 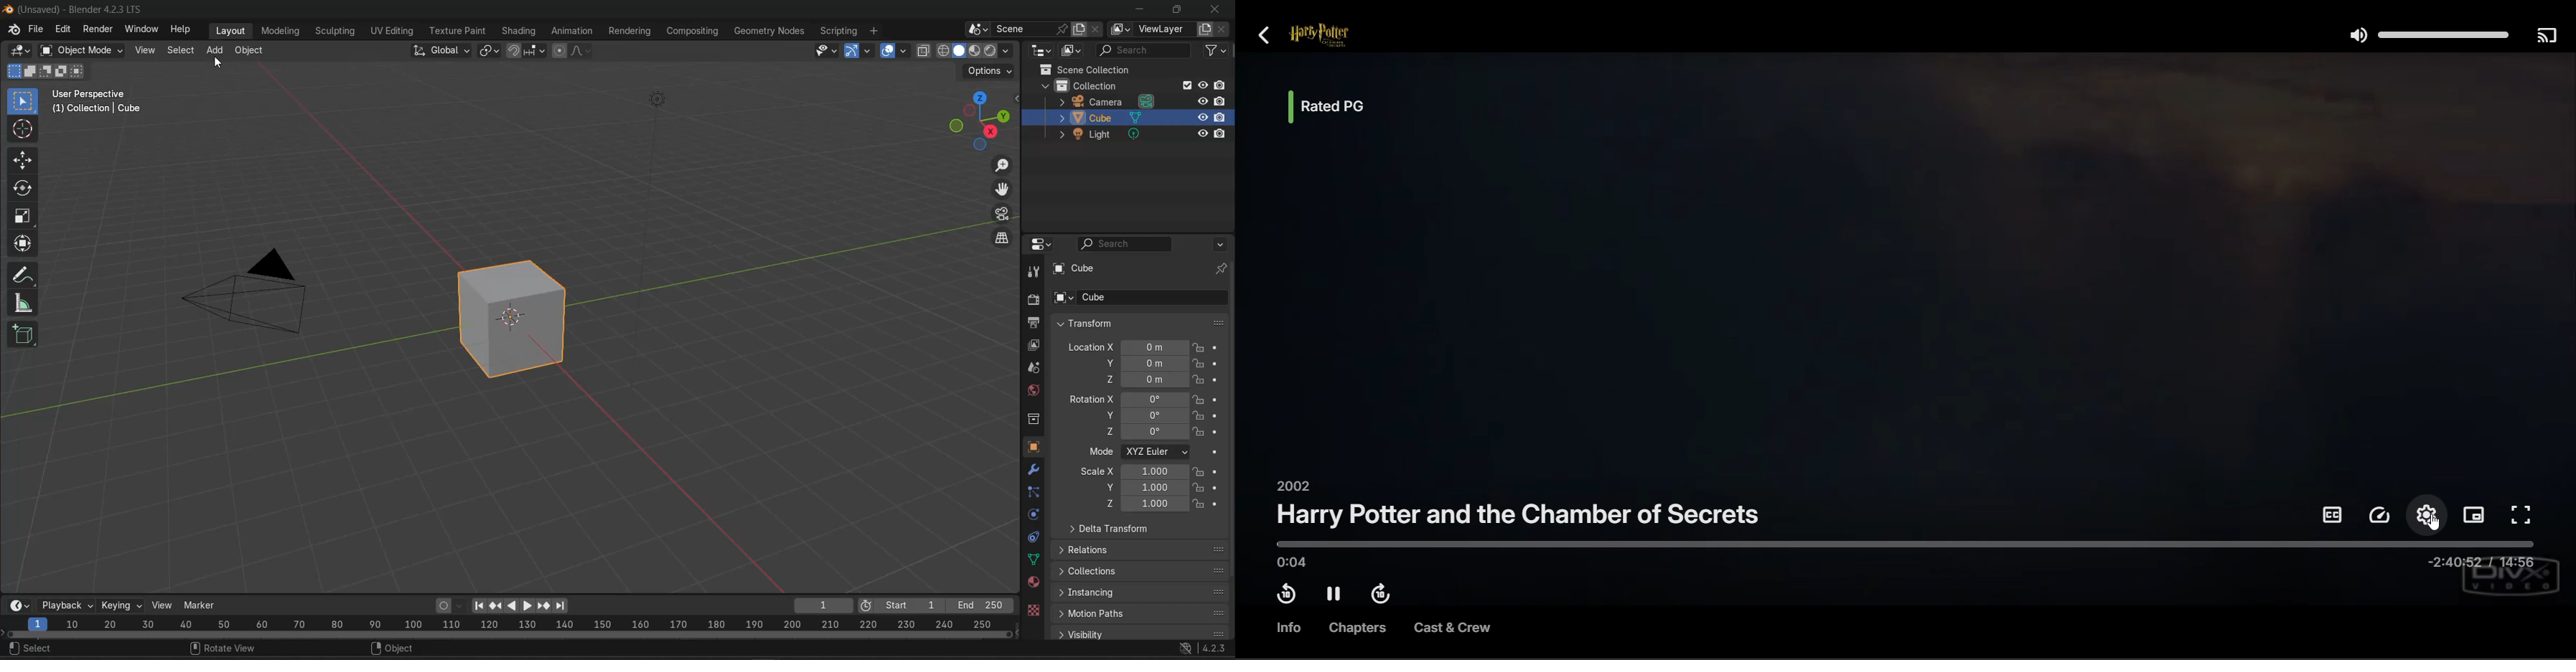 What do you see at coordinates (1032, 560) in the screenshot?
I see `data` at bounding box center [1032, 560].